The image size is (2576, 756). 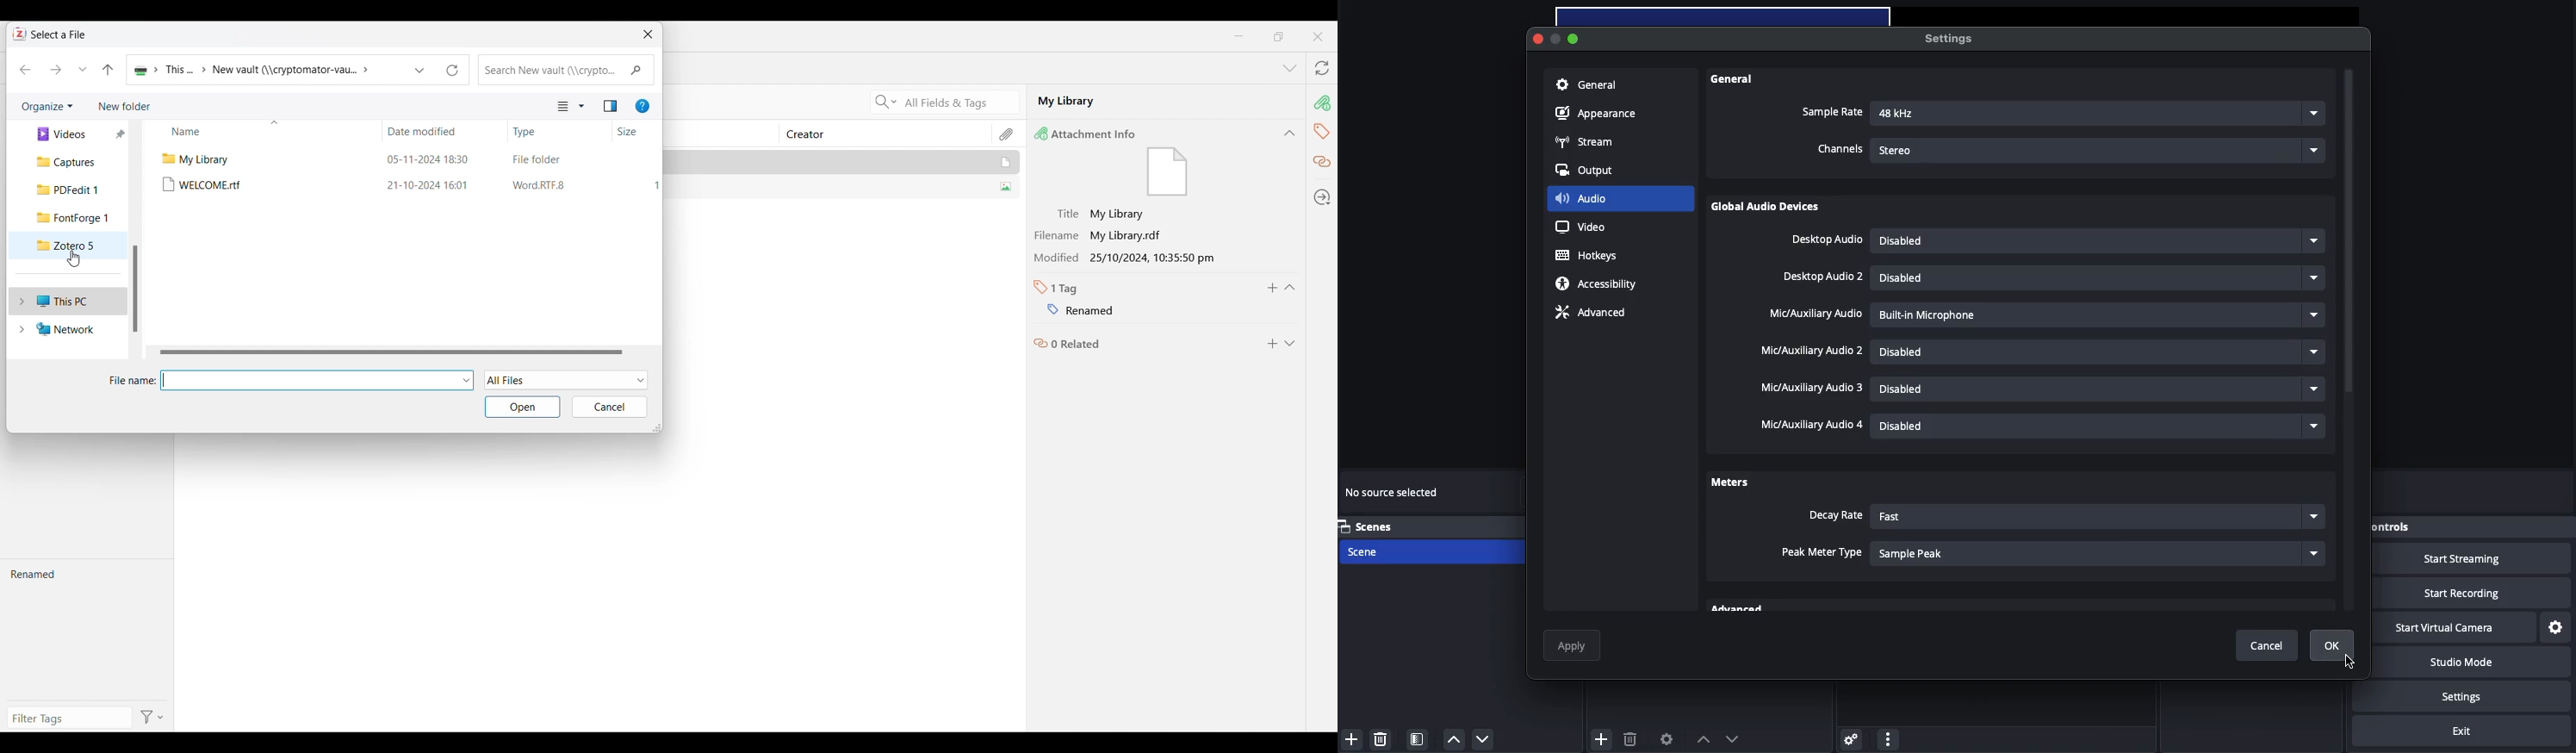 What do you see at coordinates (1290, 344) in the screenshot?
I see `Expand` at bounding box center [1290, 344].